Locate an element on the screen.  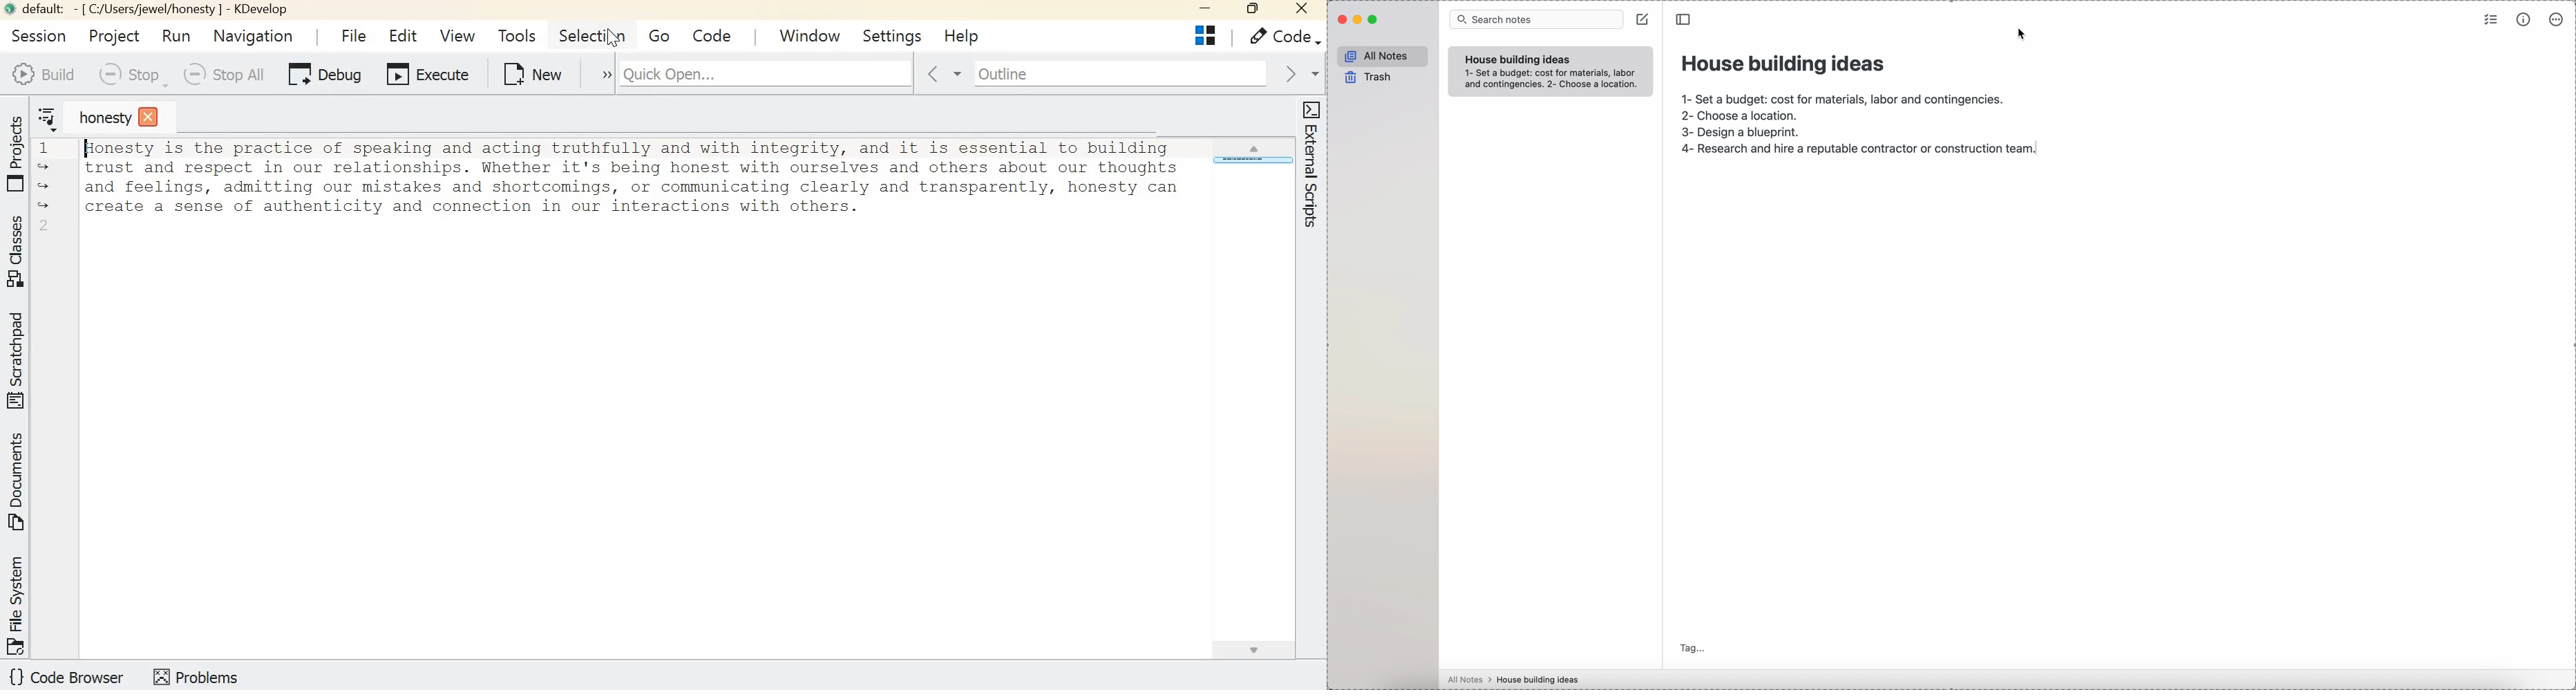
four itemResearch and hire a requirable contractor or construction team. is located at coordinates (1864, 149).